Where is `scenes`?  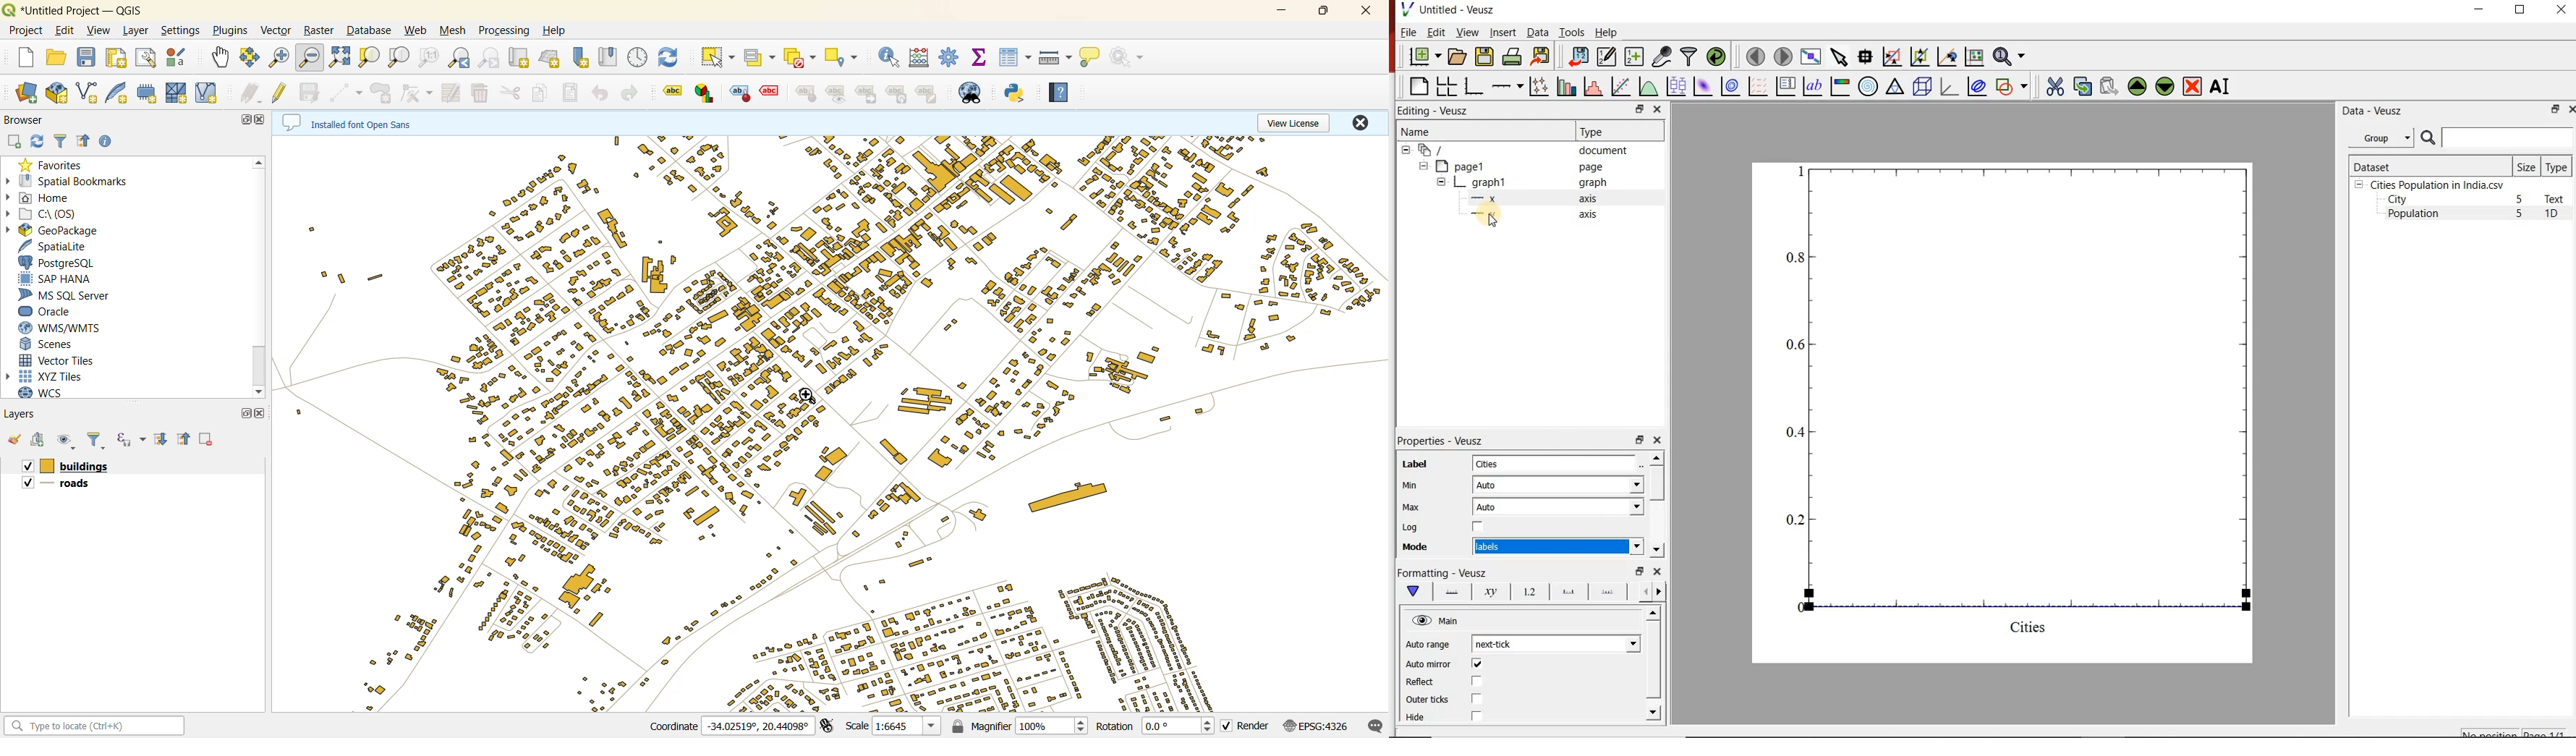
scenes is located at coordinates (51, 344).